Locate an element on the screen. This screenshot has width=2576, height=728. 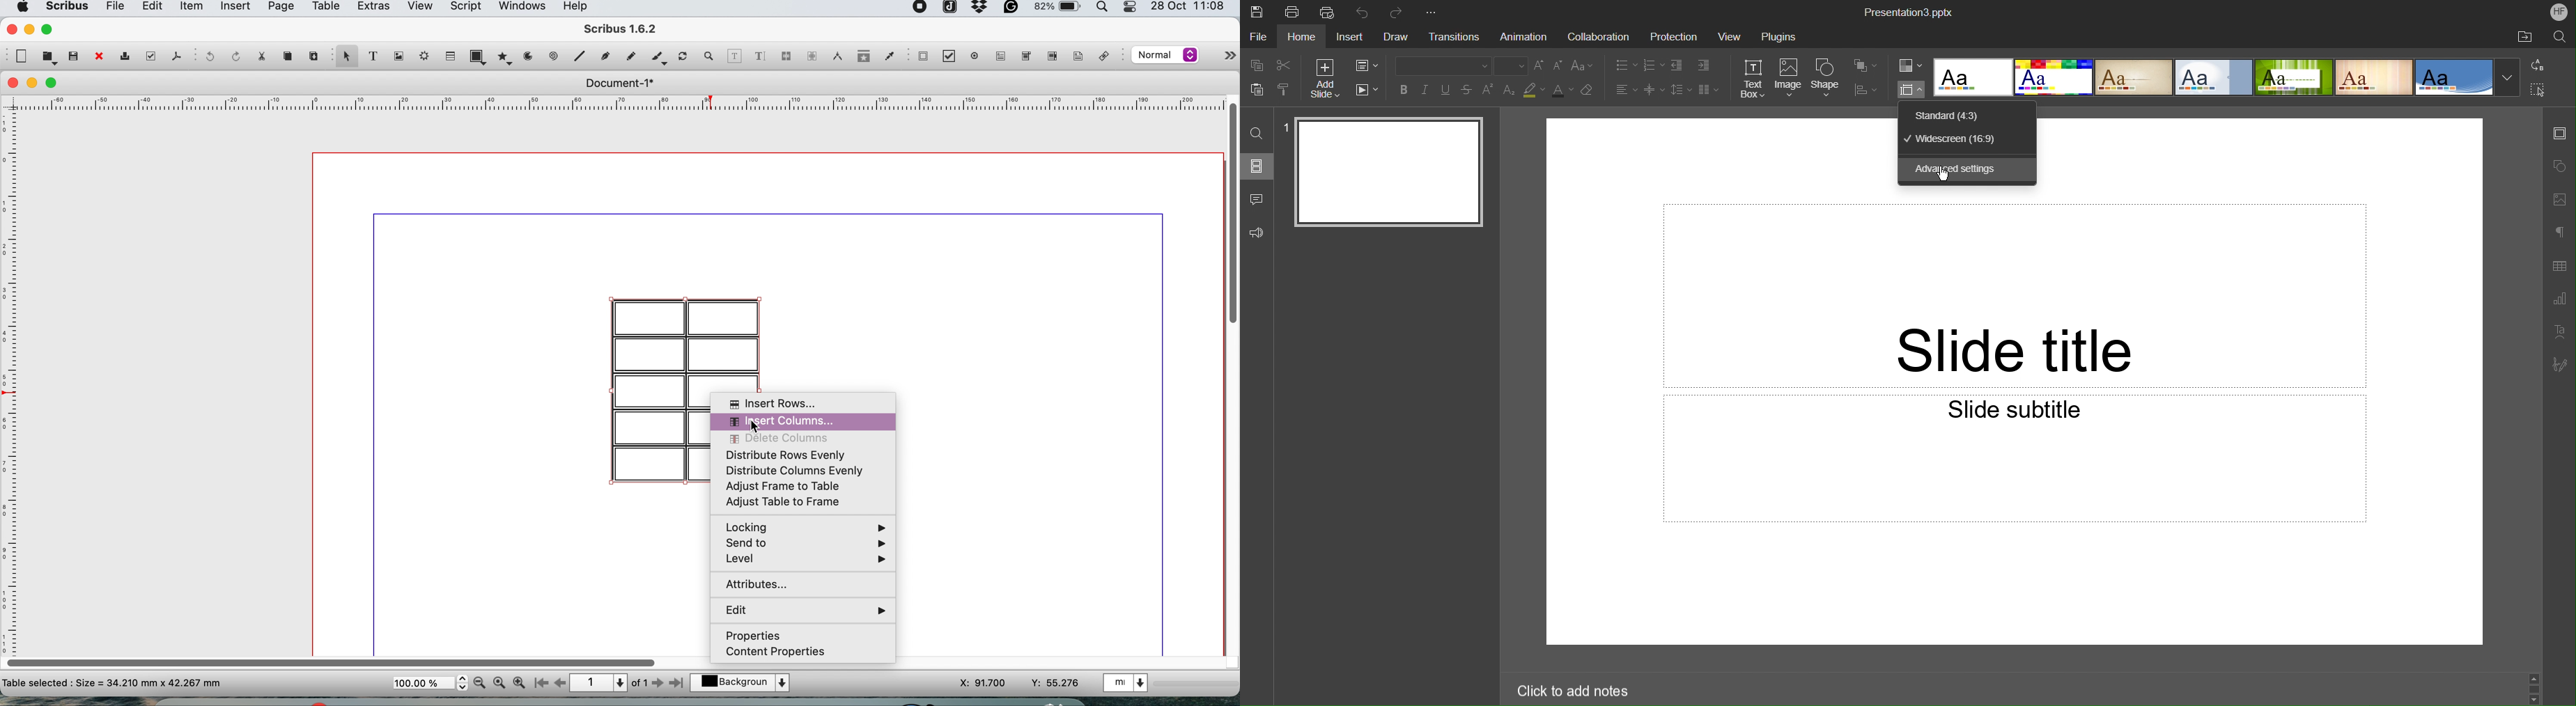
copy item properties is located at coordinates (861, 59).